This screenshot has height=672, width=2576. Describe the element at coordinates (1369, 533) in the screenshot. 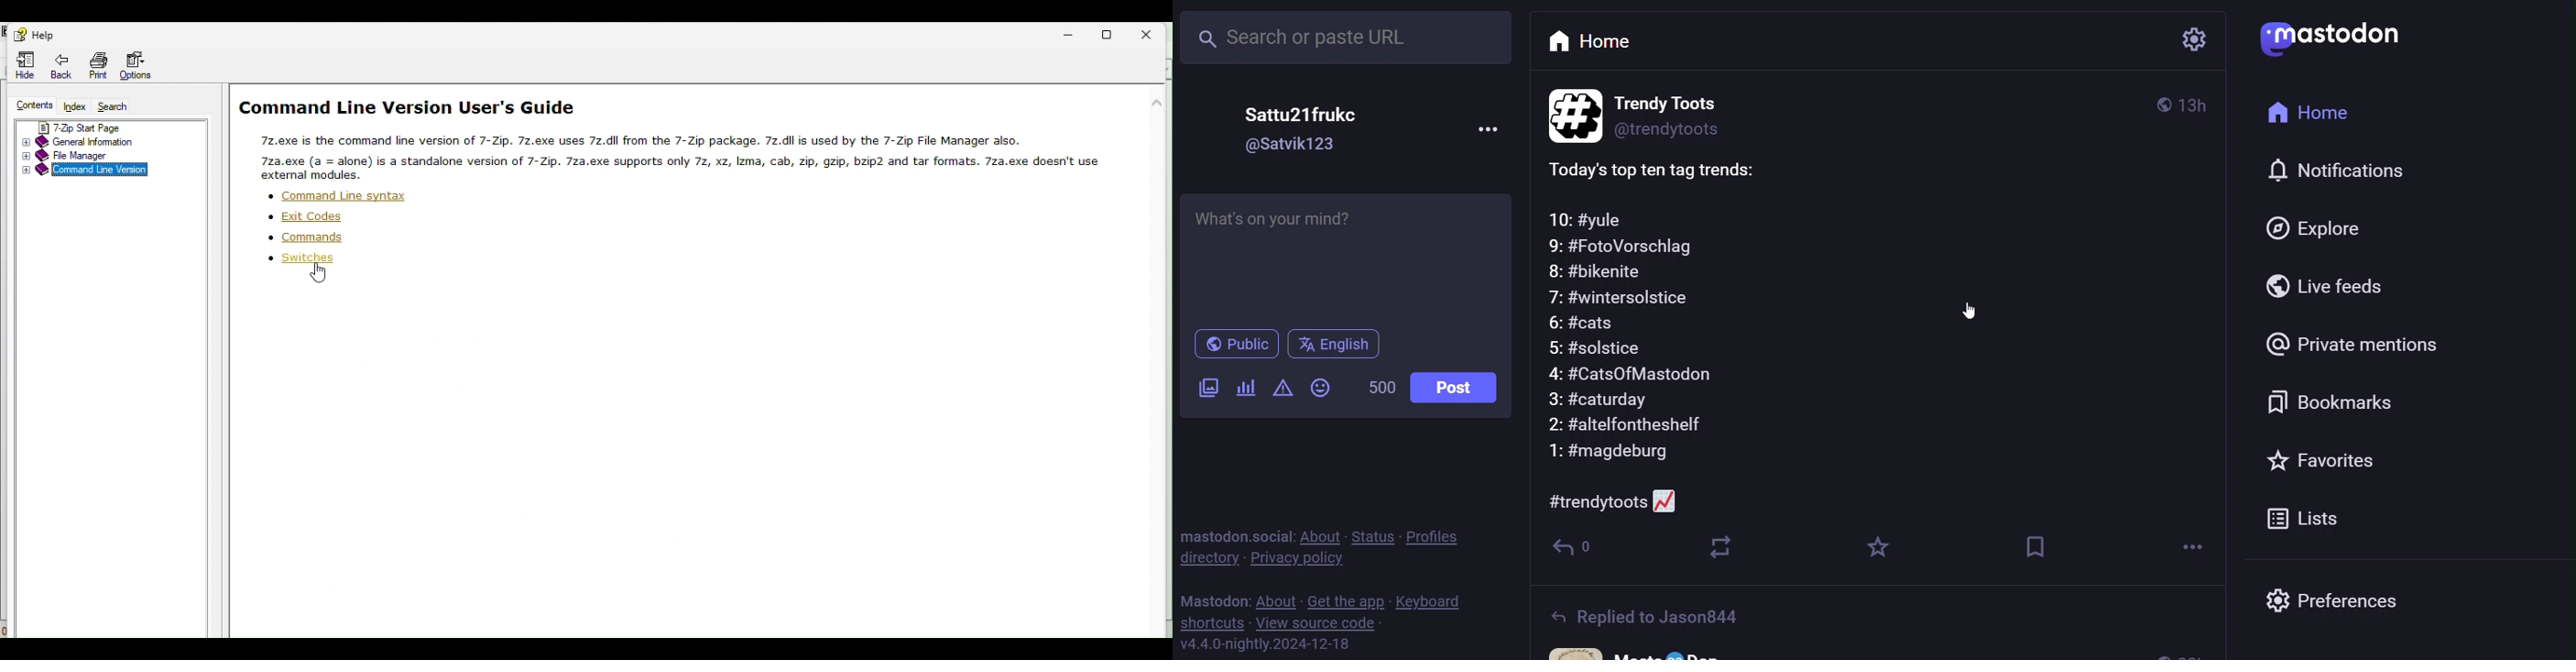

I see `status` at that location.